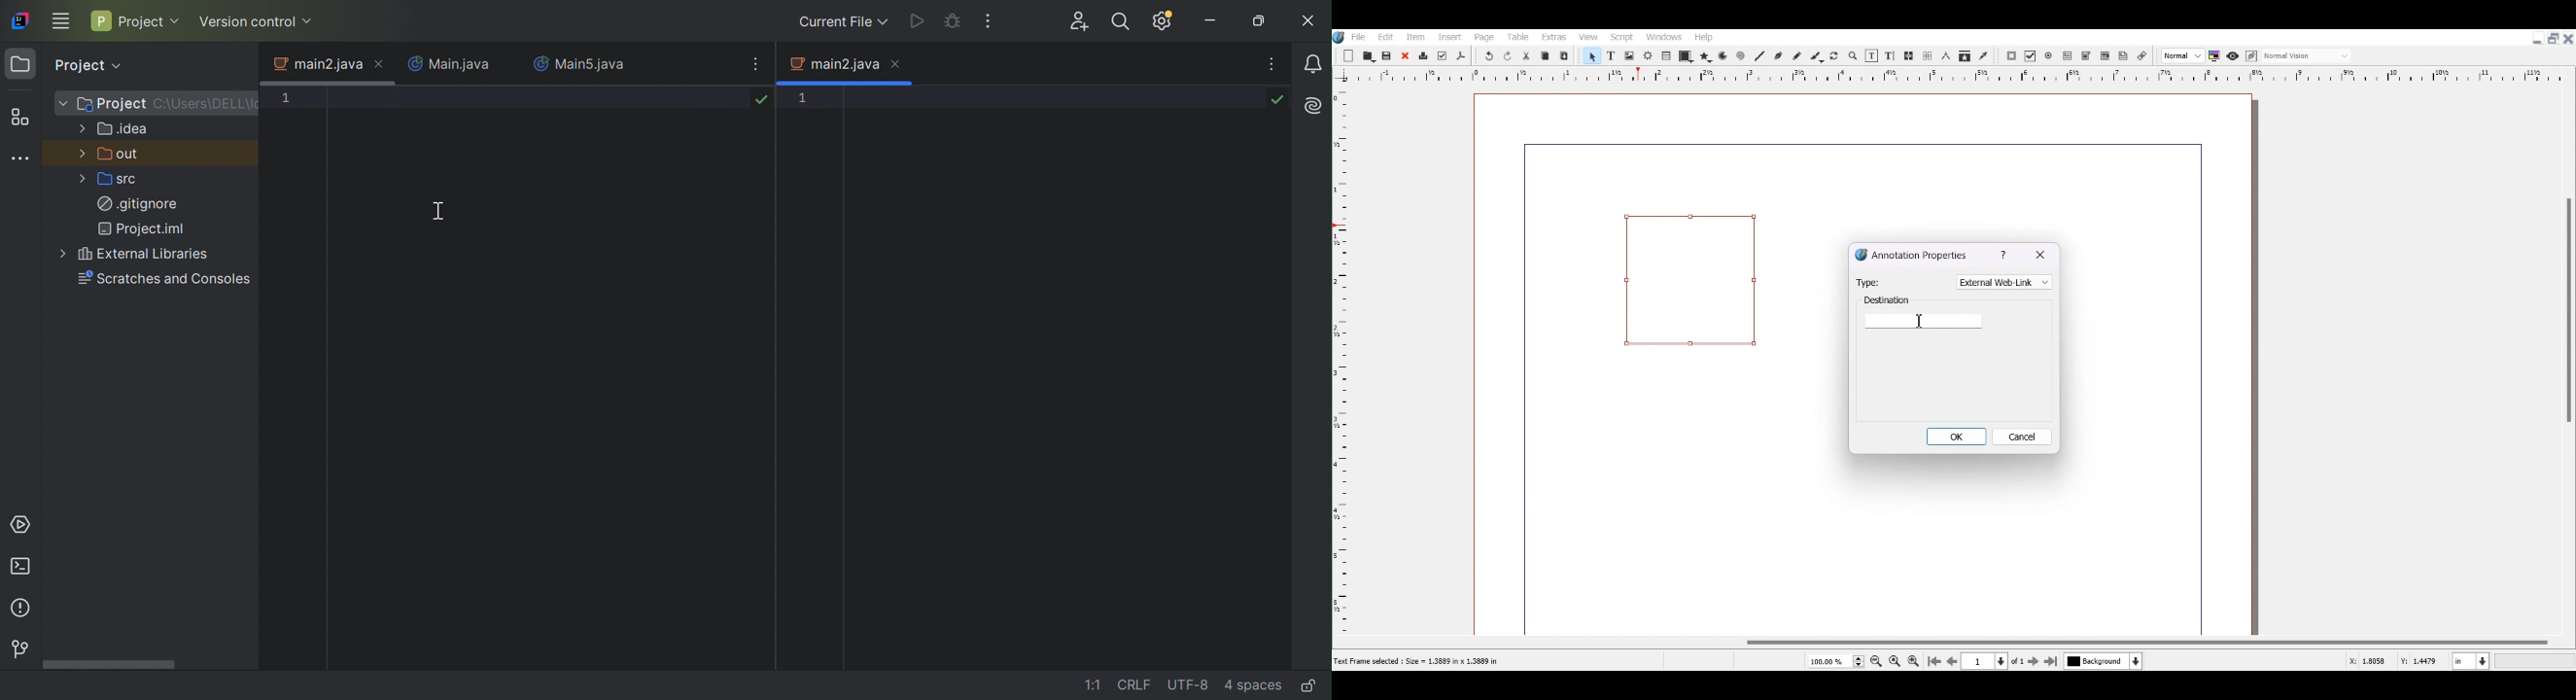  I want to click on Project, so click(112, 105).